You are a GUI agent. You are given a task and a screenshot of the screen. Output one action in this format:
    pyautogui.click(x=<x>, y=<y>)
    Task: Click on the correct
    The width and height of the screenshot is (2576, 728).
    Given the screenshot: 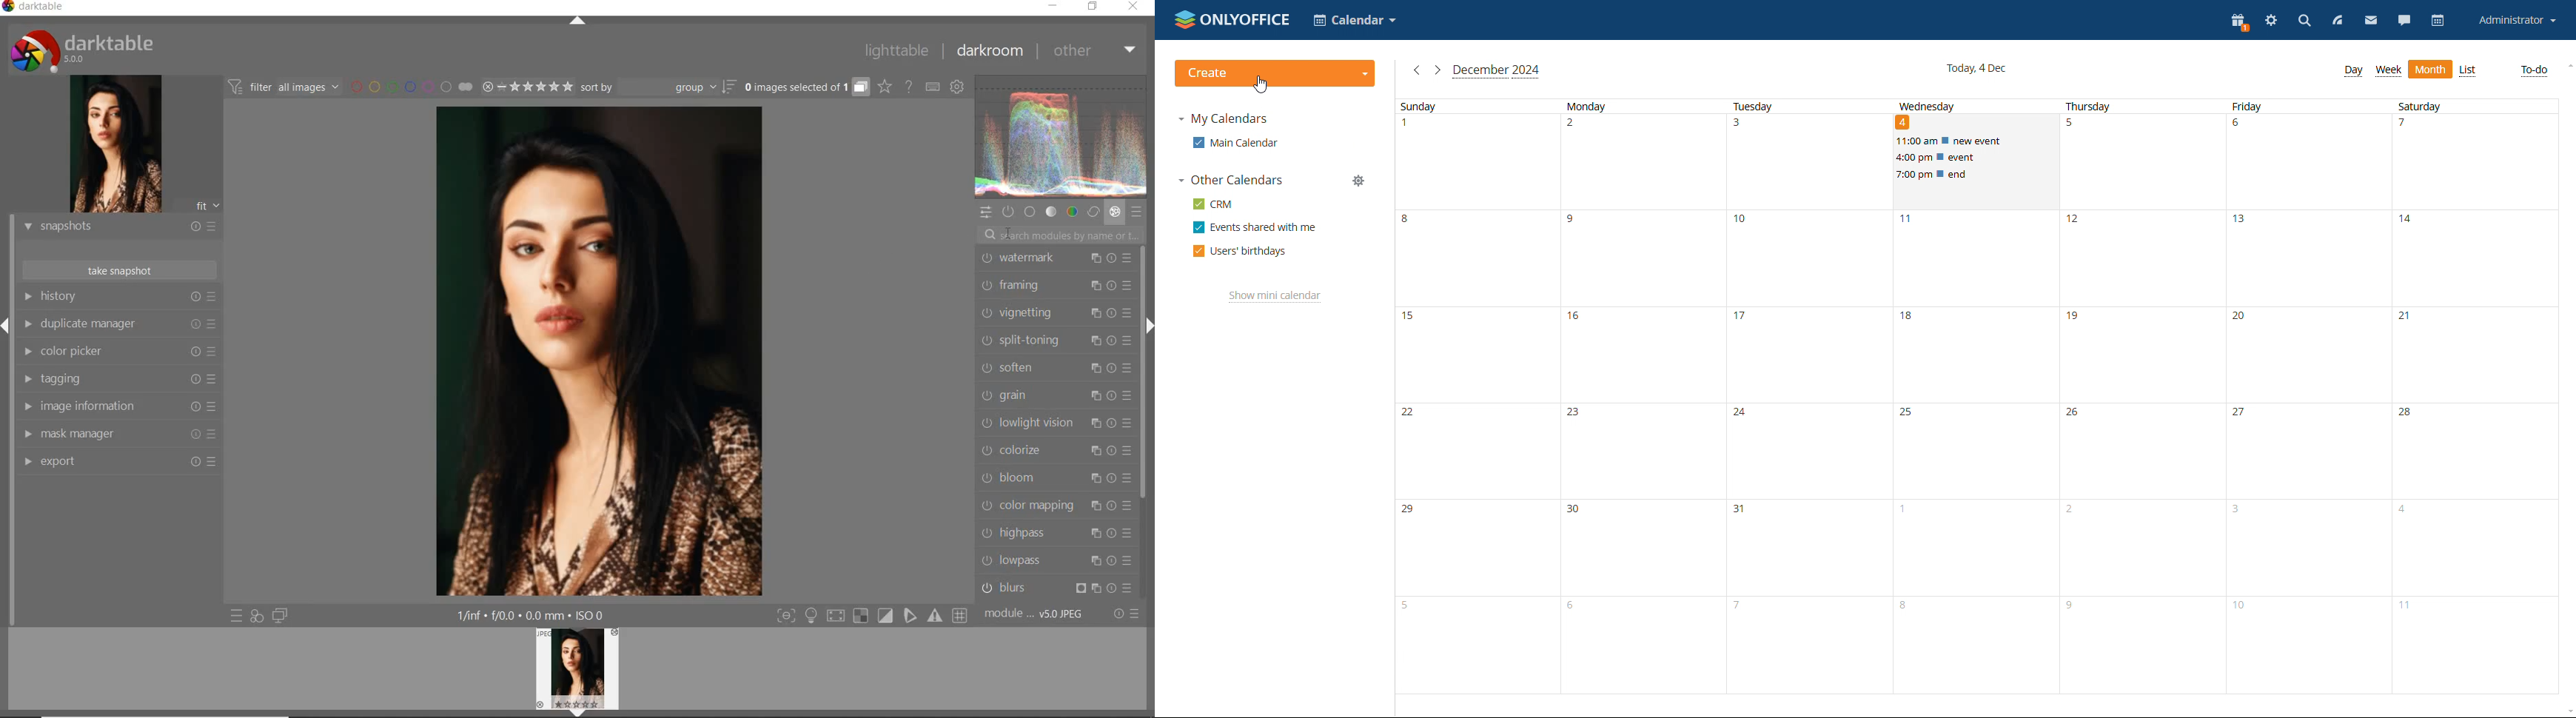 What is the action you would take?
    pyautogui.click(x=1094, y=213)
    